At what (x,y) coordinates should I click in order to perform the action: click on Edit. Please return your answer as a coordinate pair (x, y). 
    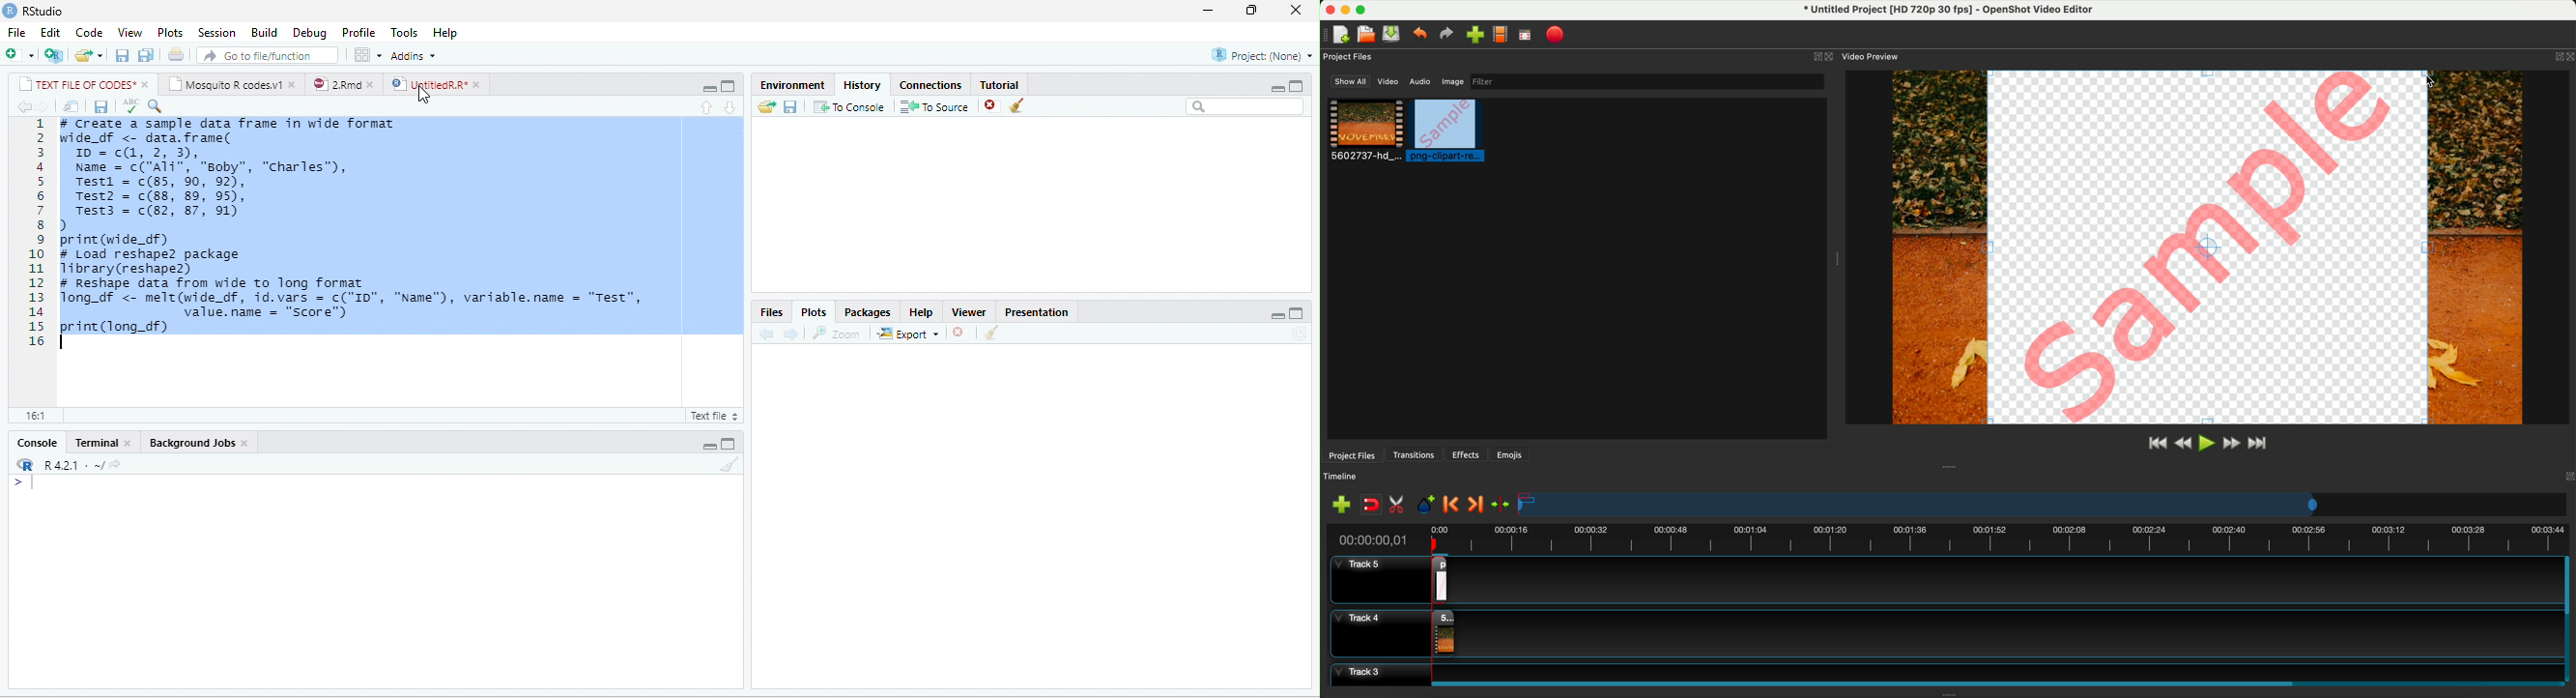
    Looking at the image, I should click on (50, 32).